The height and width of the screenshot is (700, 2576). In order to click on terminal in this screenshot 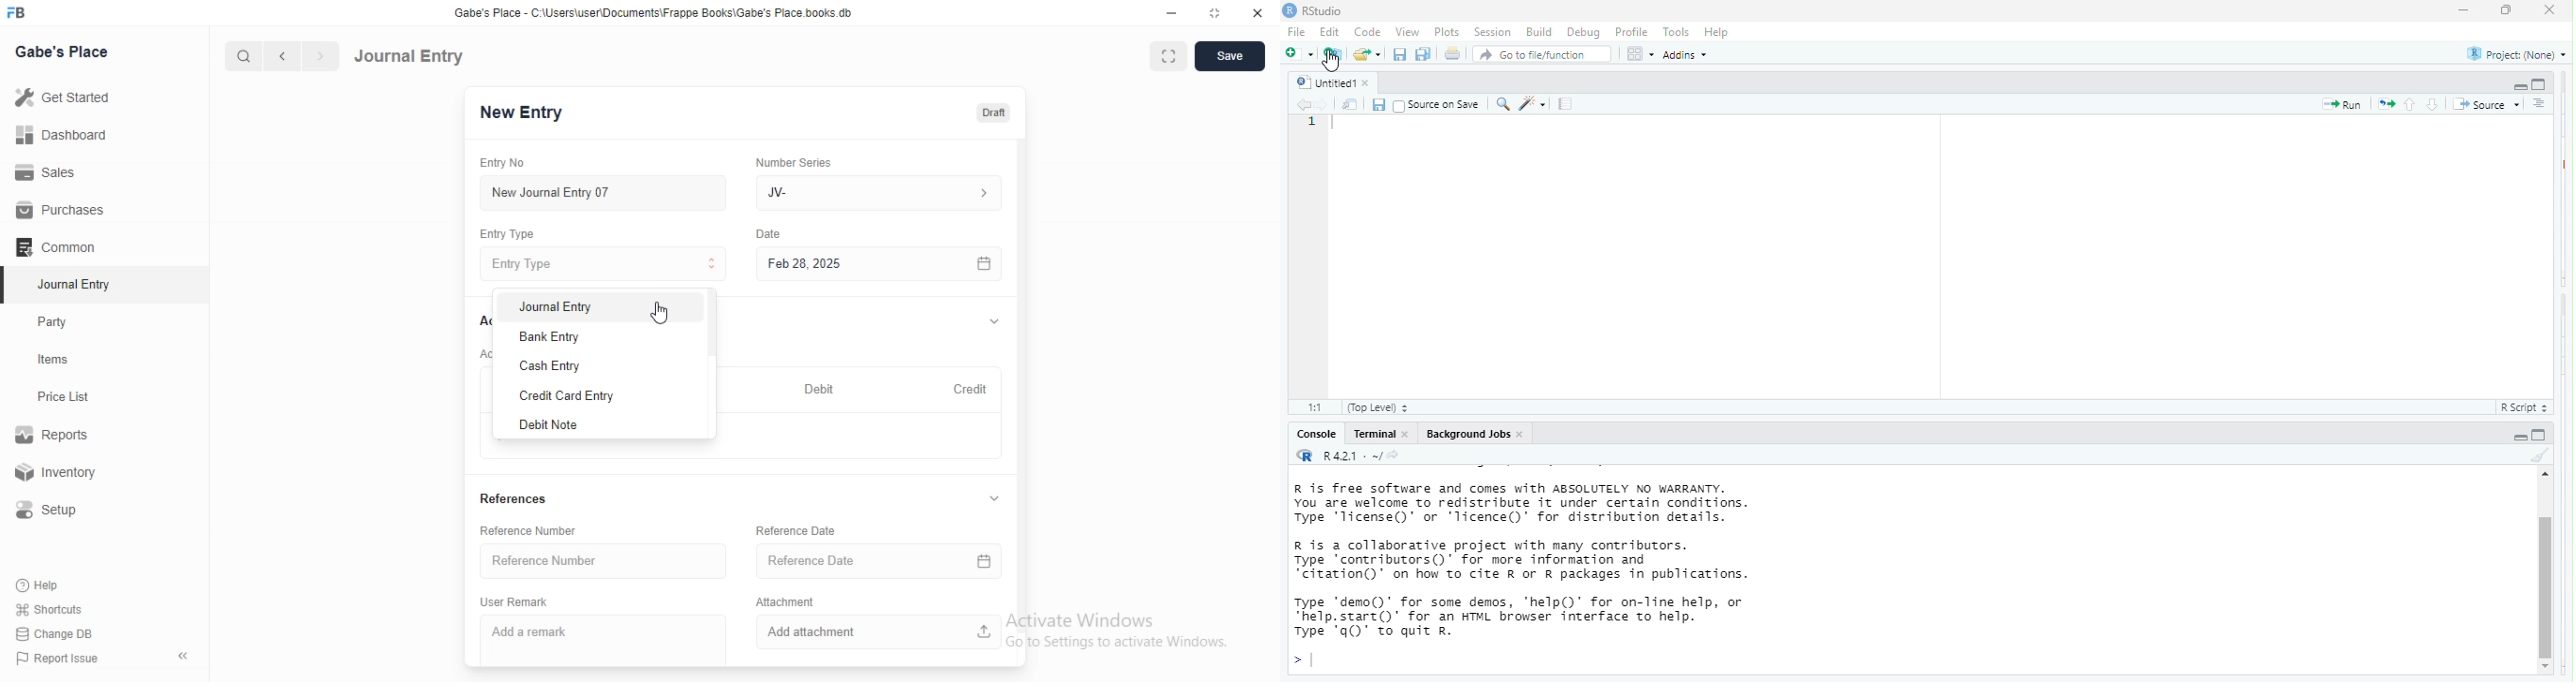, I will do `click(1375, 435)`.